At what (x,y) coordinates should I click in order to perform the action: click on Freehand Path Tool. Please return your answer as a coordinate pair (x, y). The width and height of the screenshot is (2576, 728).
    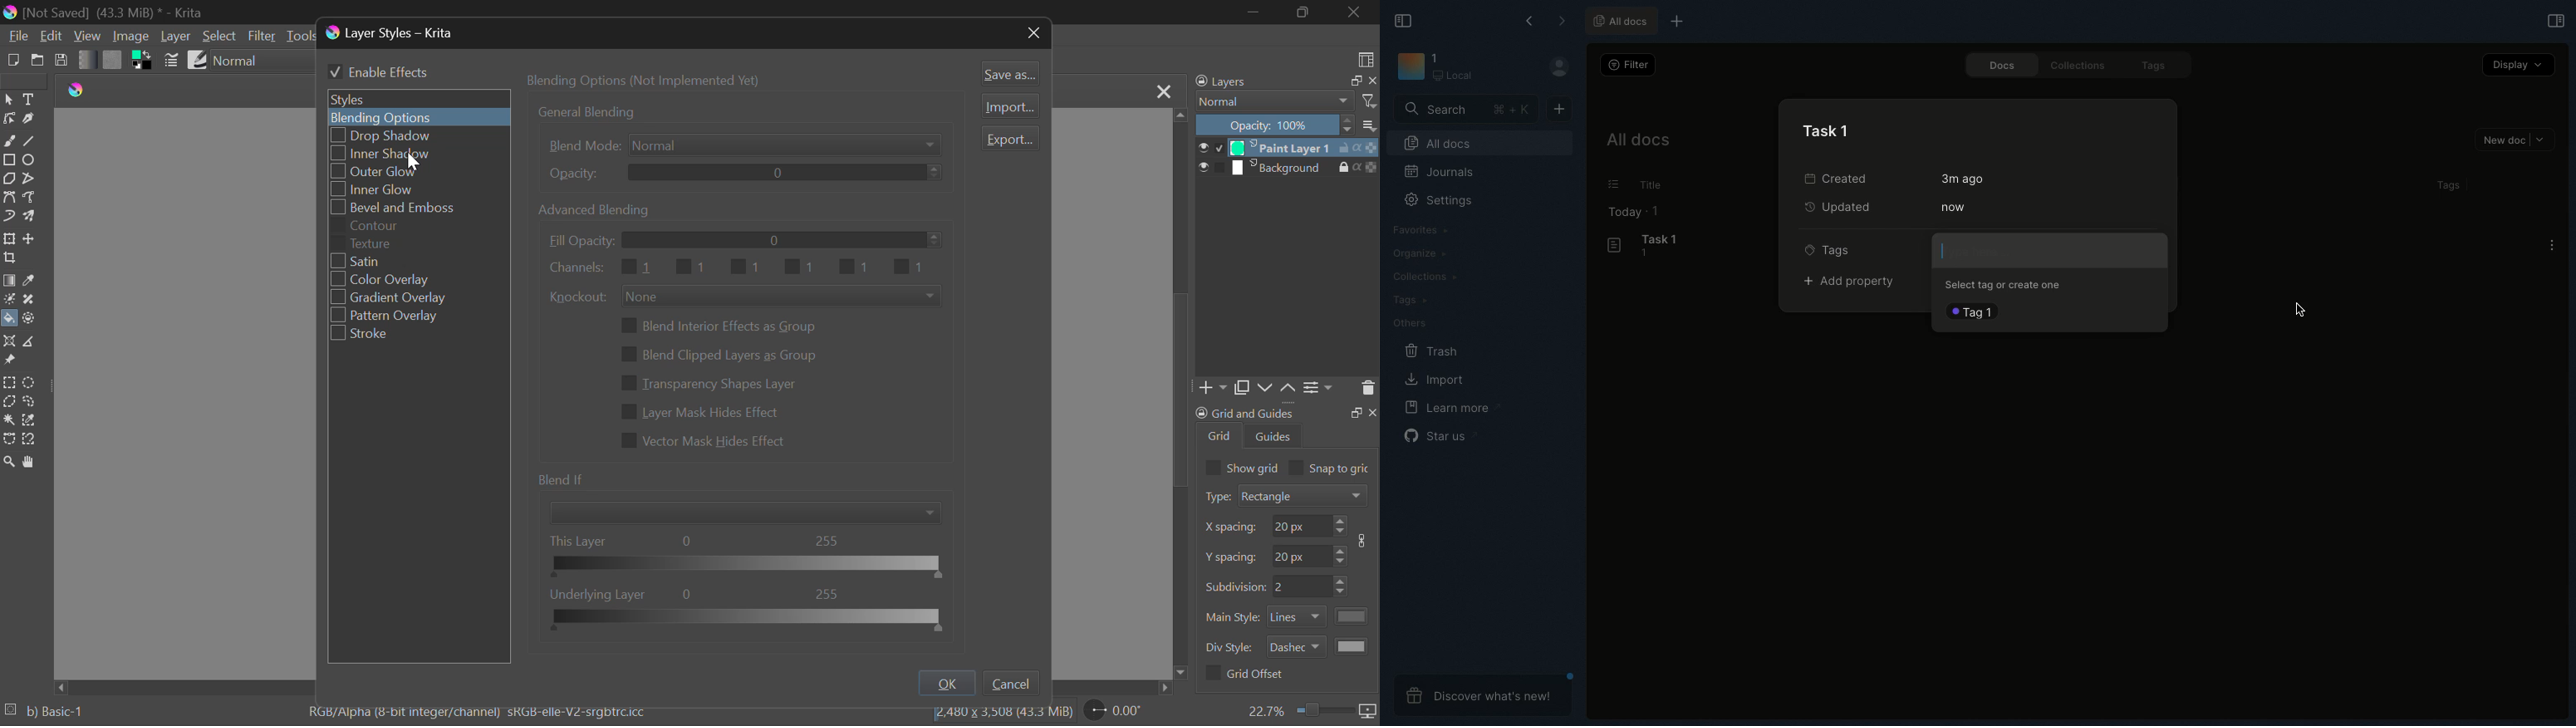
    Looking at the image, I should click on (30, 196).